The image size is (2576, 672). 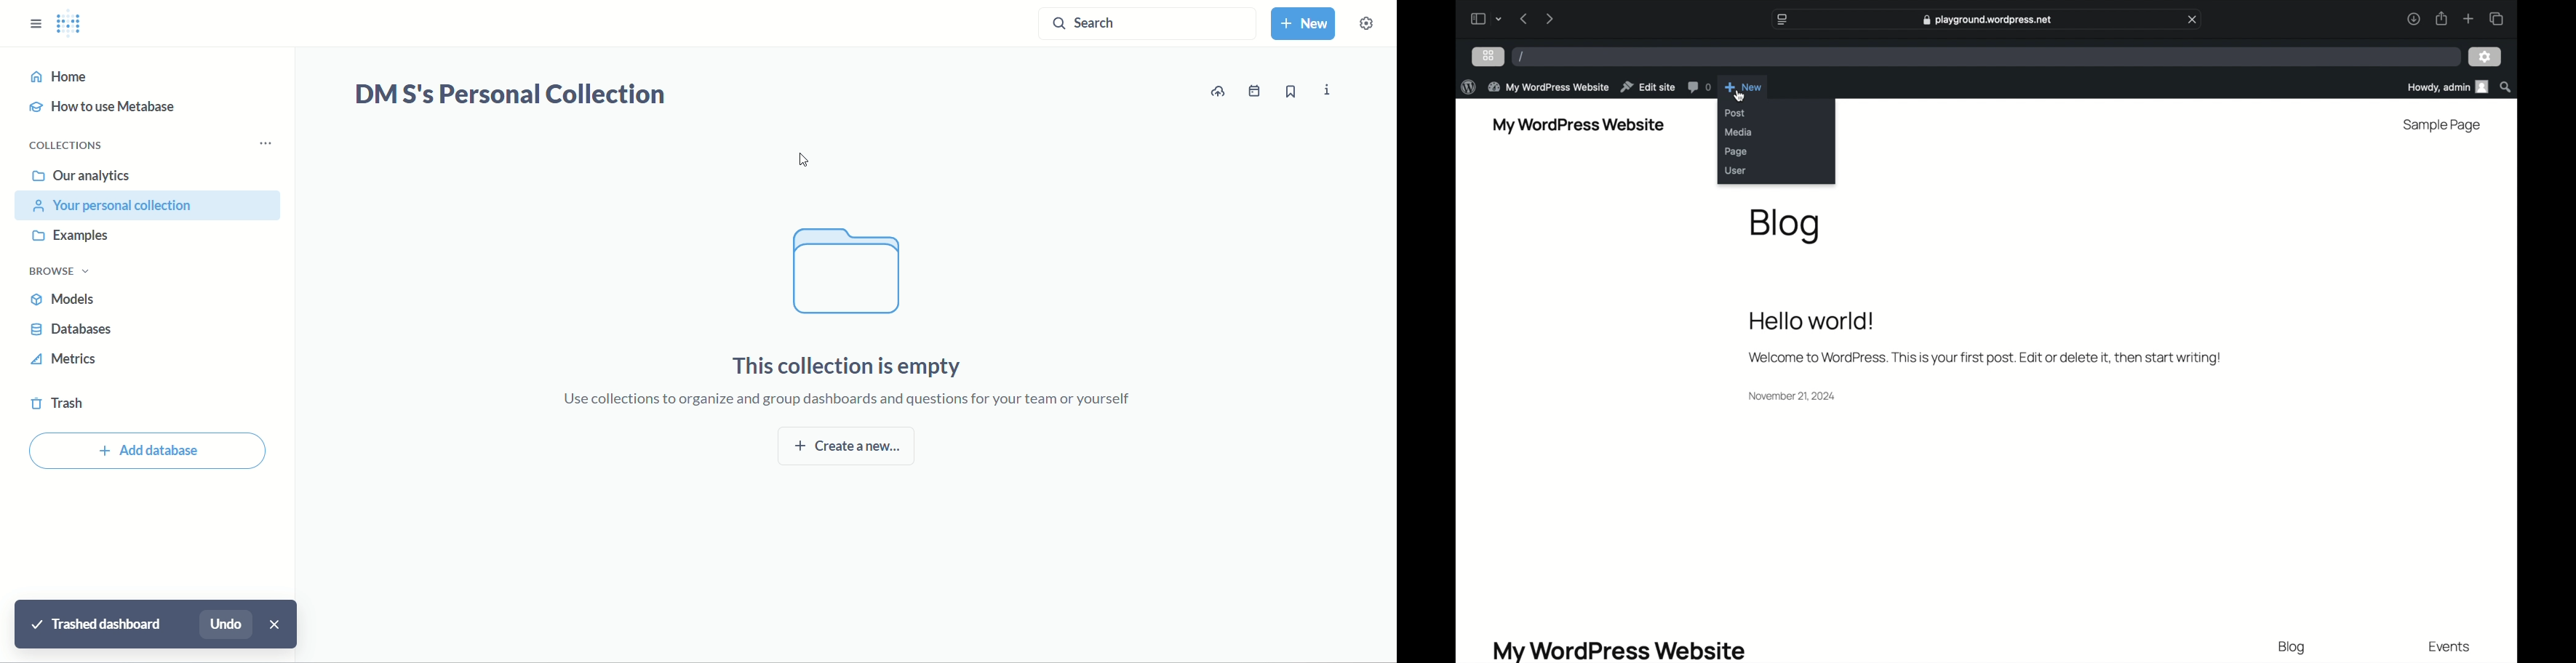 I want to click on settings, so click(x=2485, y=57).